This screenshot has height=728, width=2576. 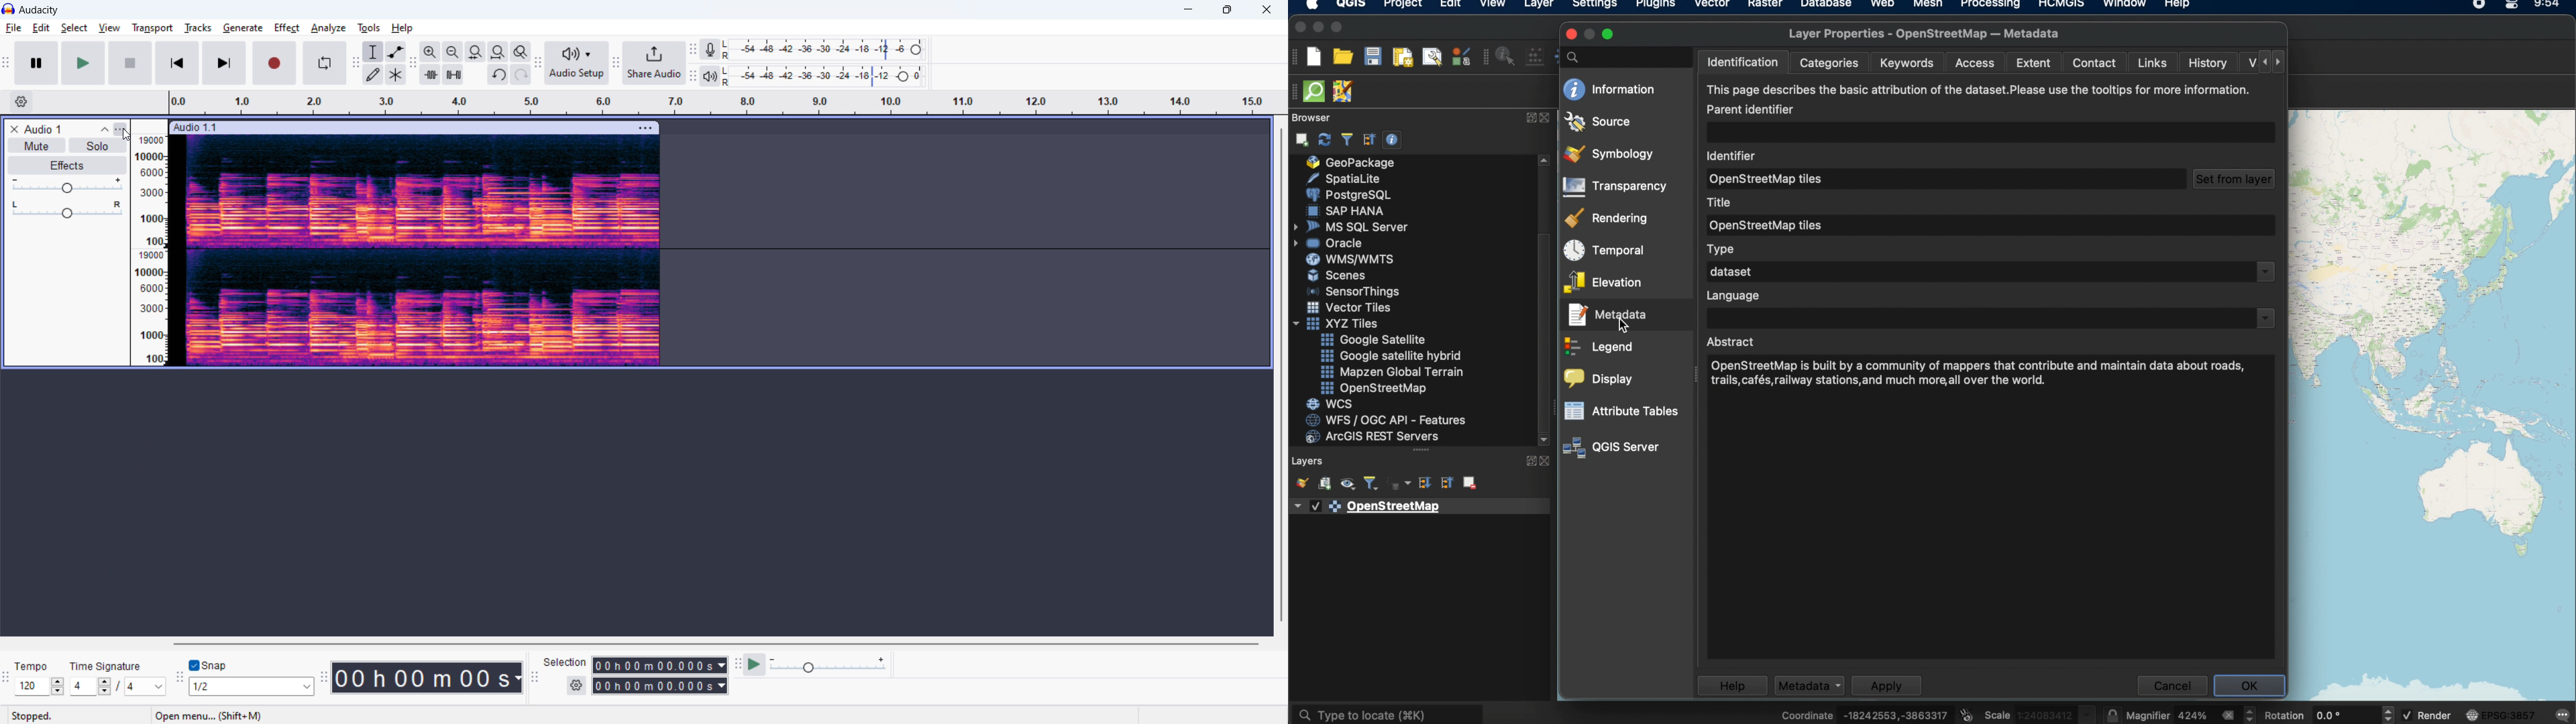 I want to click on language, so click(x=1733, y=297).